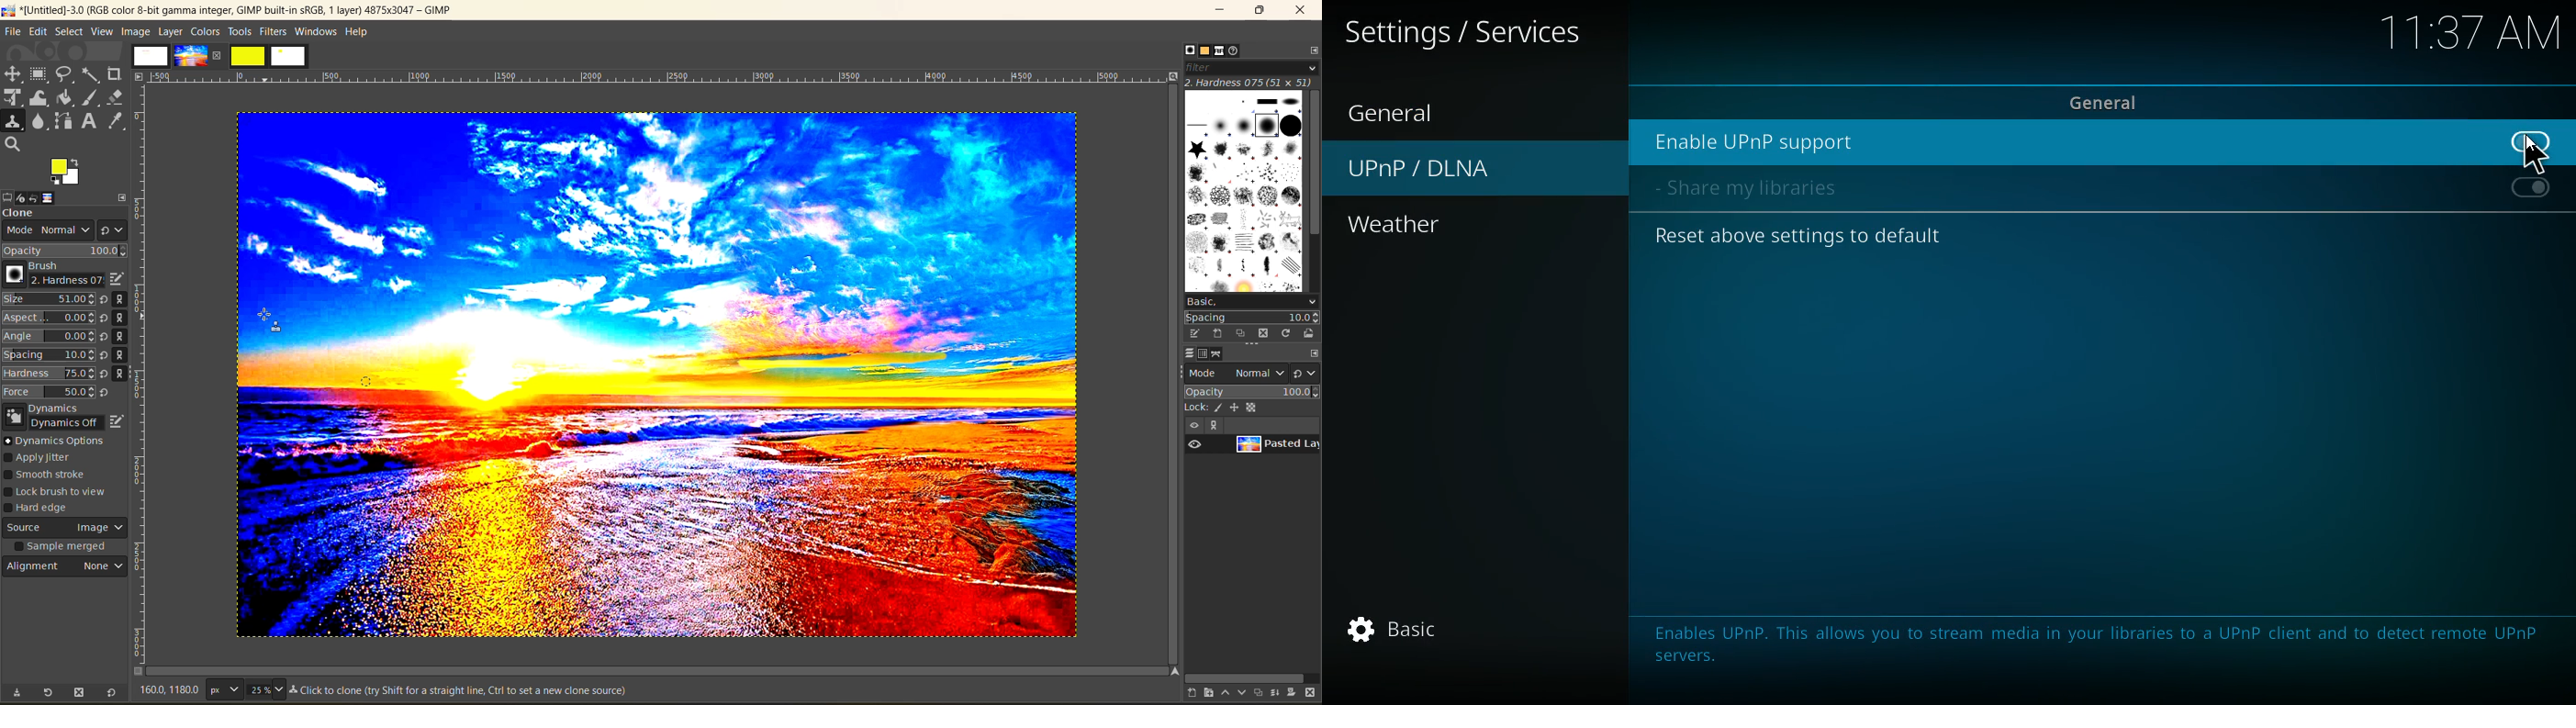  Describe the element at coordinates (1219, 693) in the screenshot. I see `raise this layer` at that location.